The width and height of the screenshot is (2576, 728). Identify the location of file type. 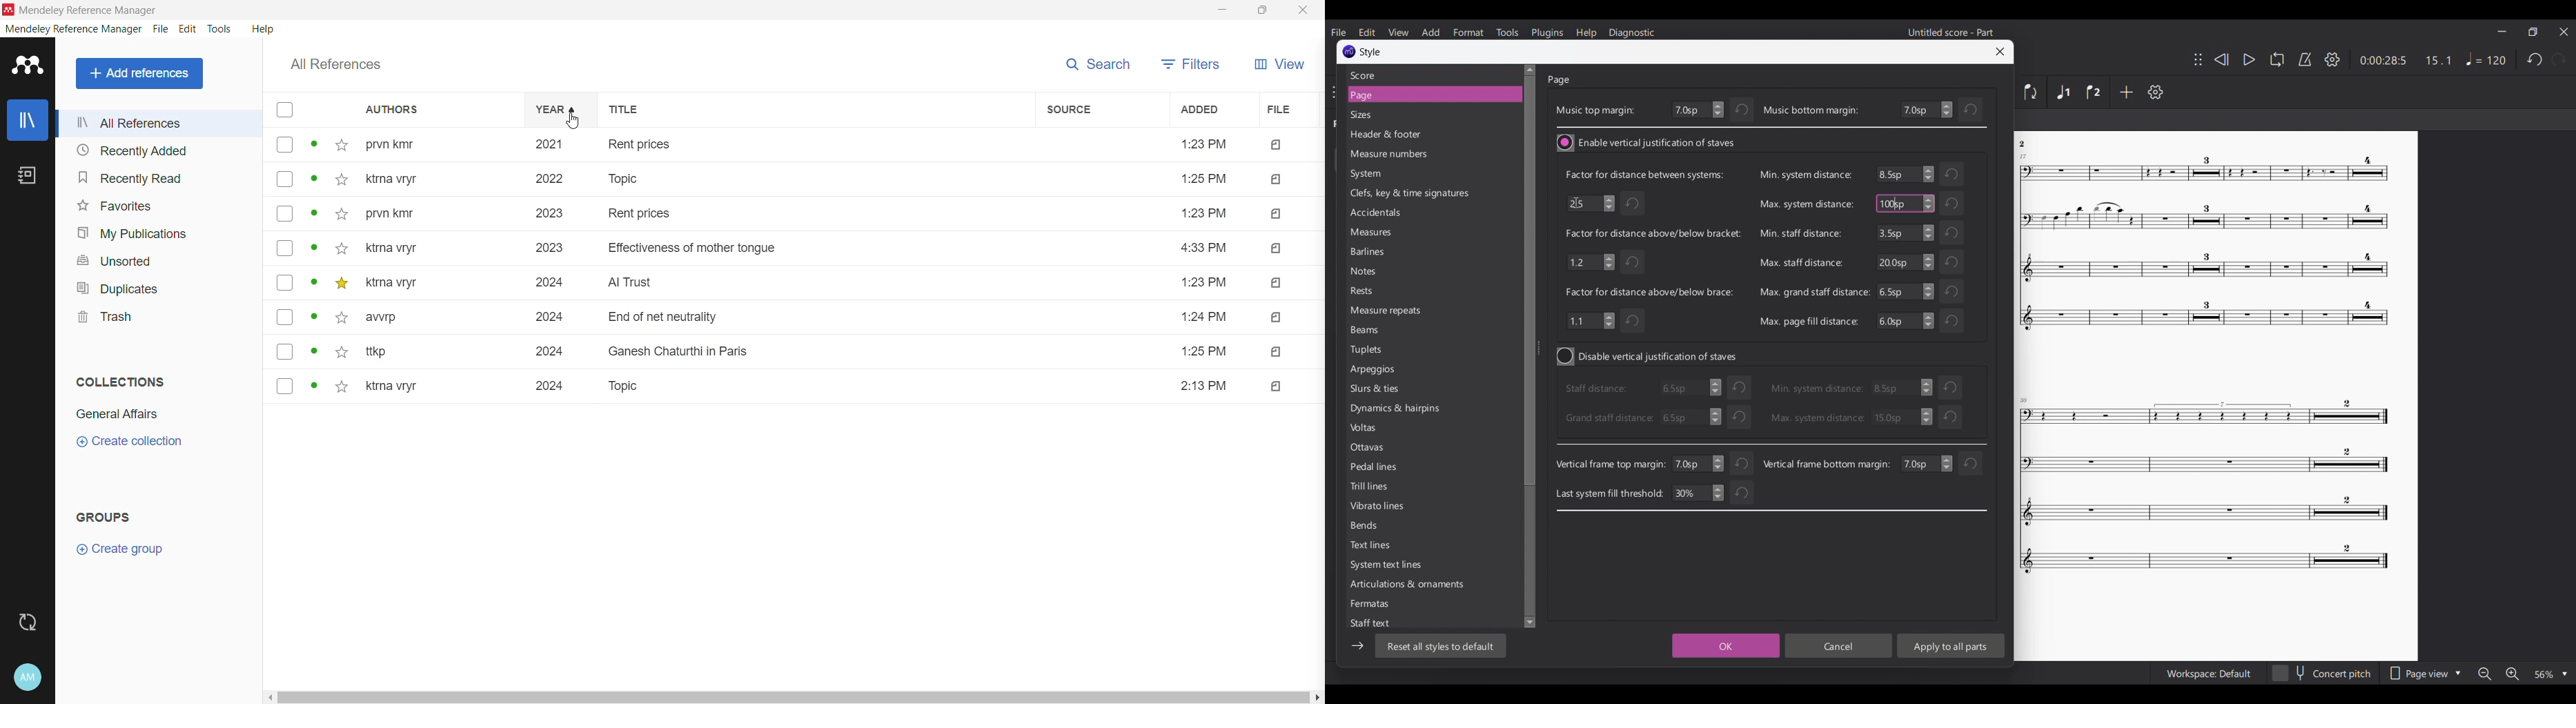
(1278, 351).